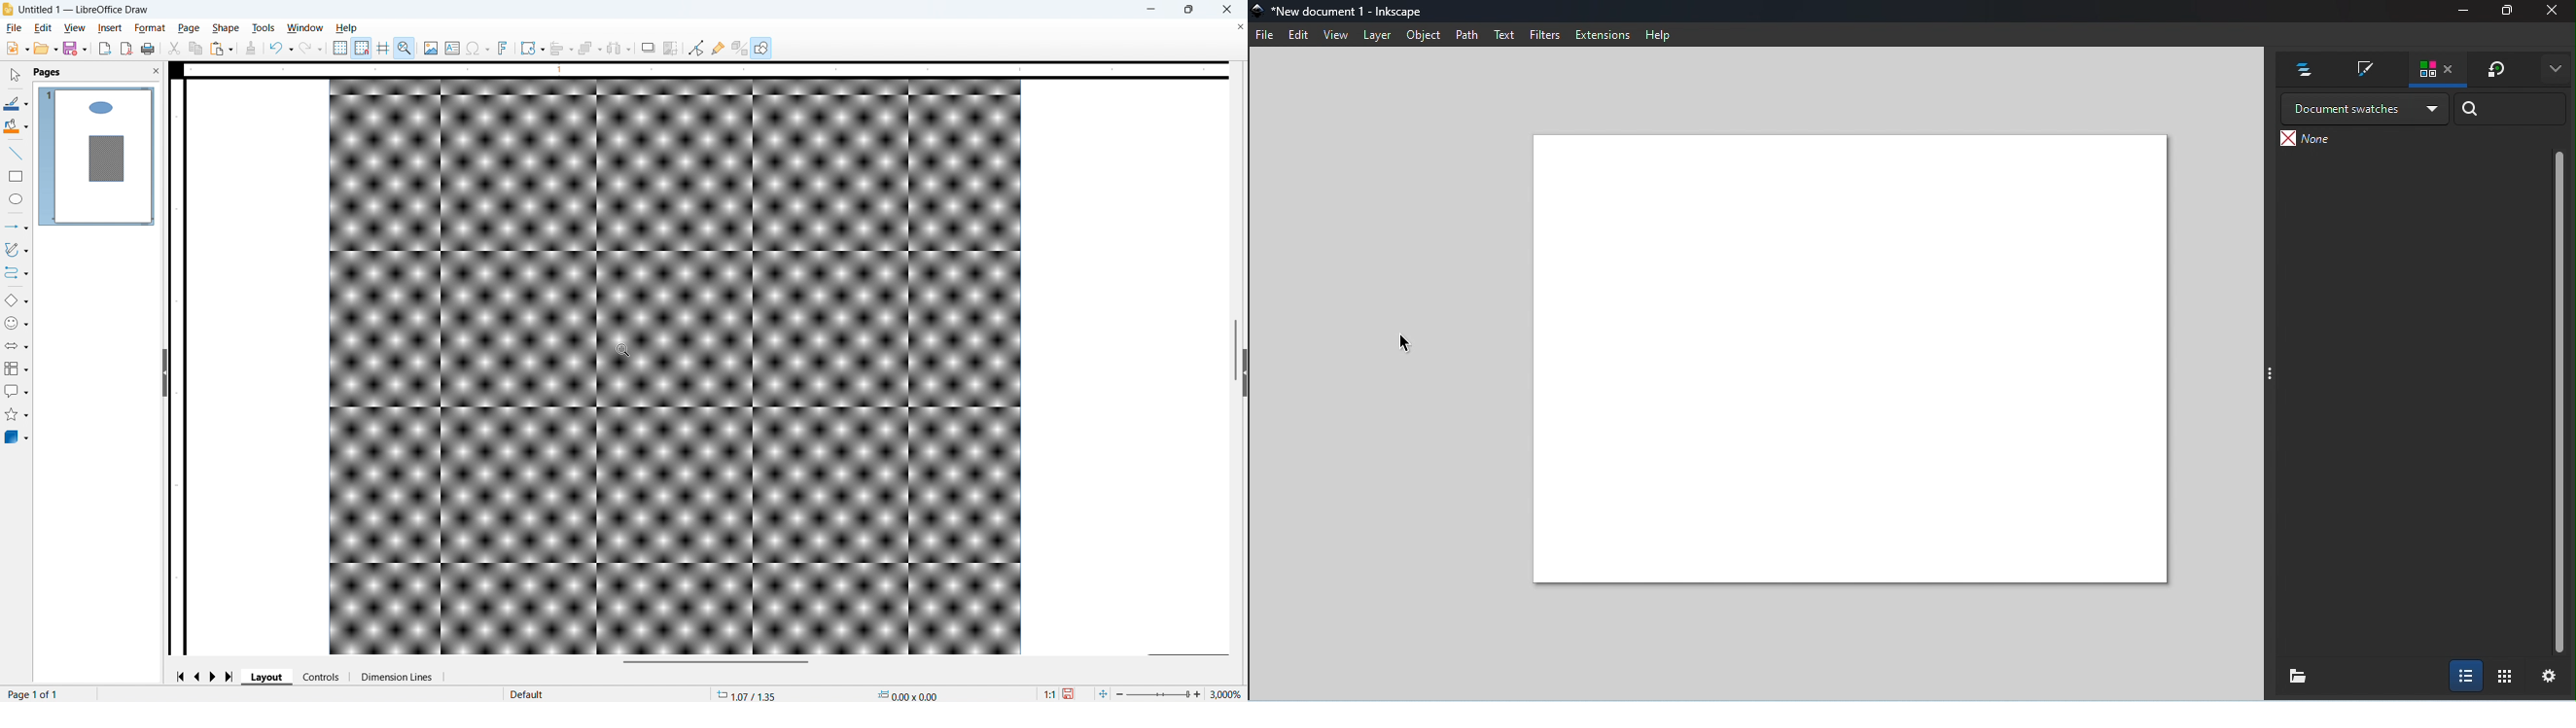 This screenshot has width=2576, height=728. What do you see at coordinates (532, 49) in the screenshot?
I see `Transformations ` at bounding box center [532, 49].